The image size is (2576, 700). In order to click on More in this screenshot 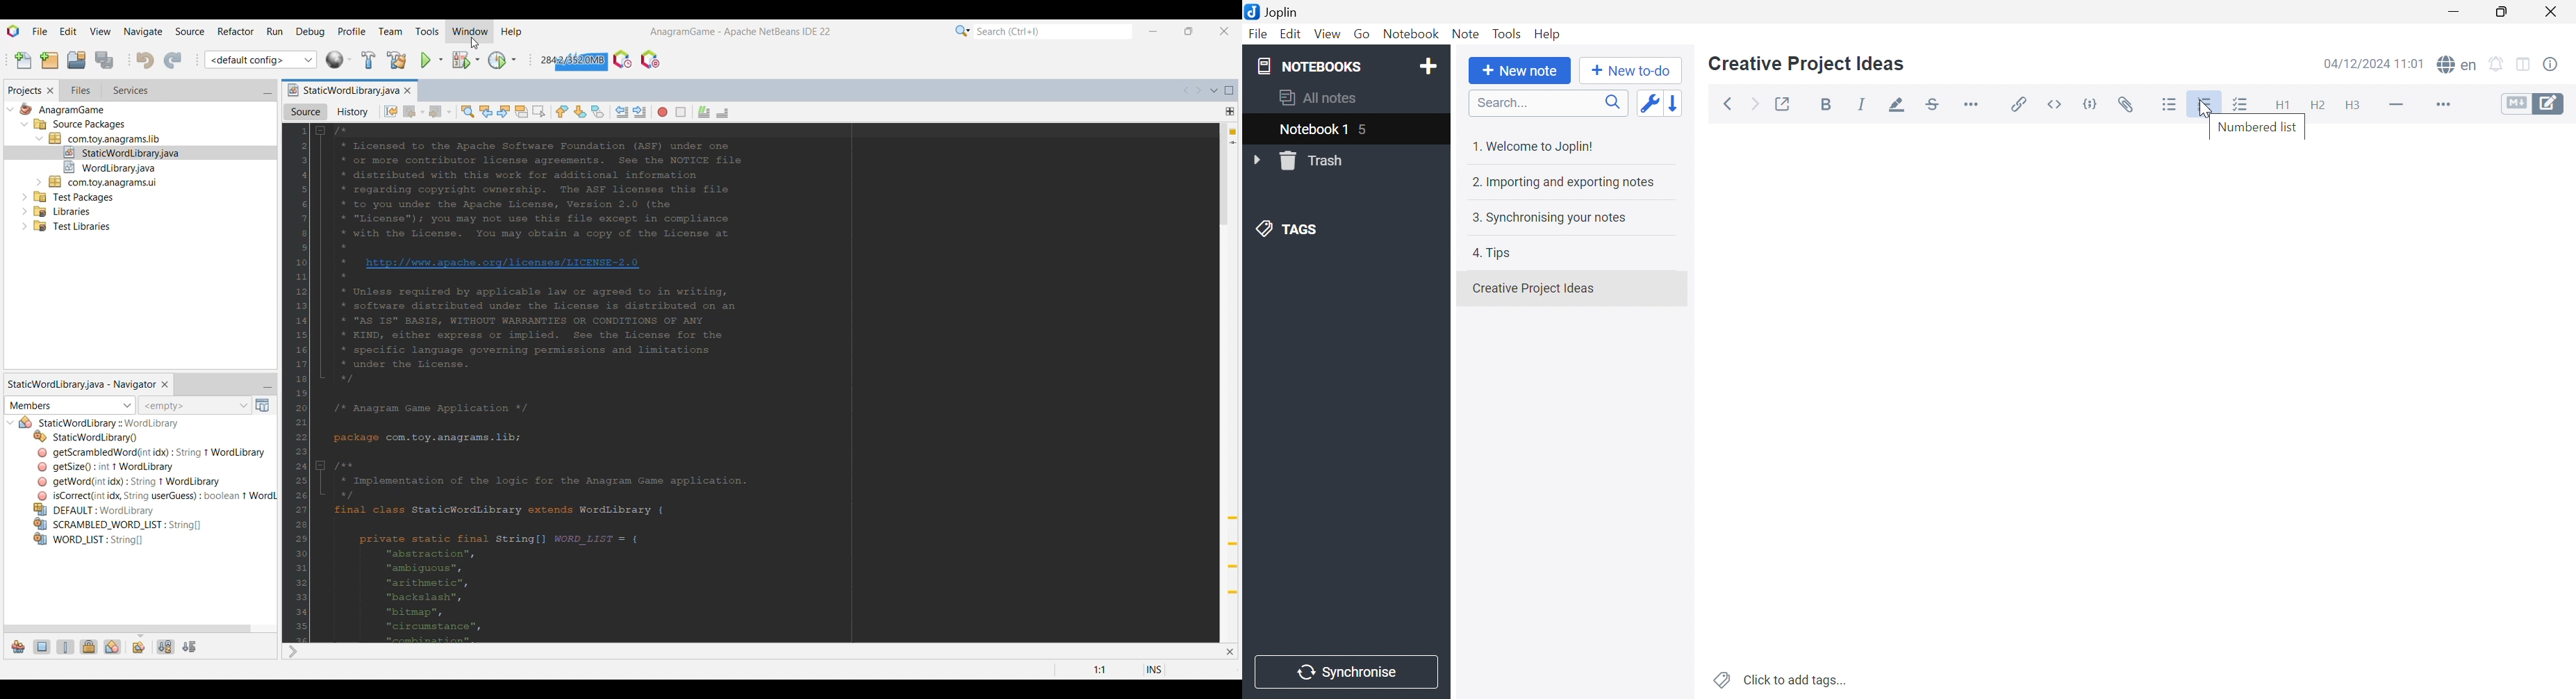, I will do `click(2445, 106)`.